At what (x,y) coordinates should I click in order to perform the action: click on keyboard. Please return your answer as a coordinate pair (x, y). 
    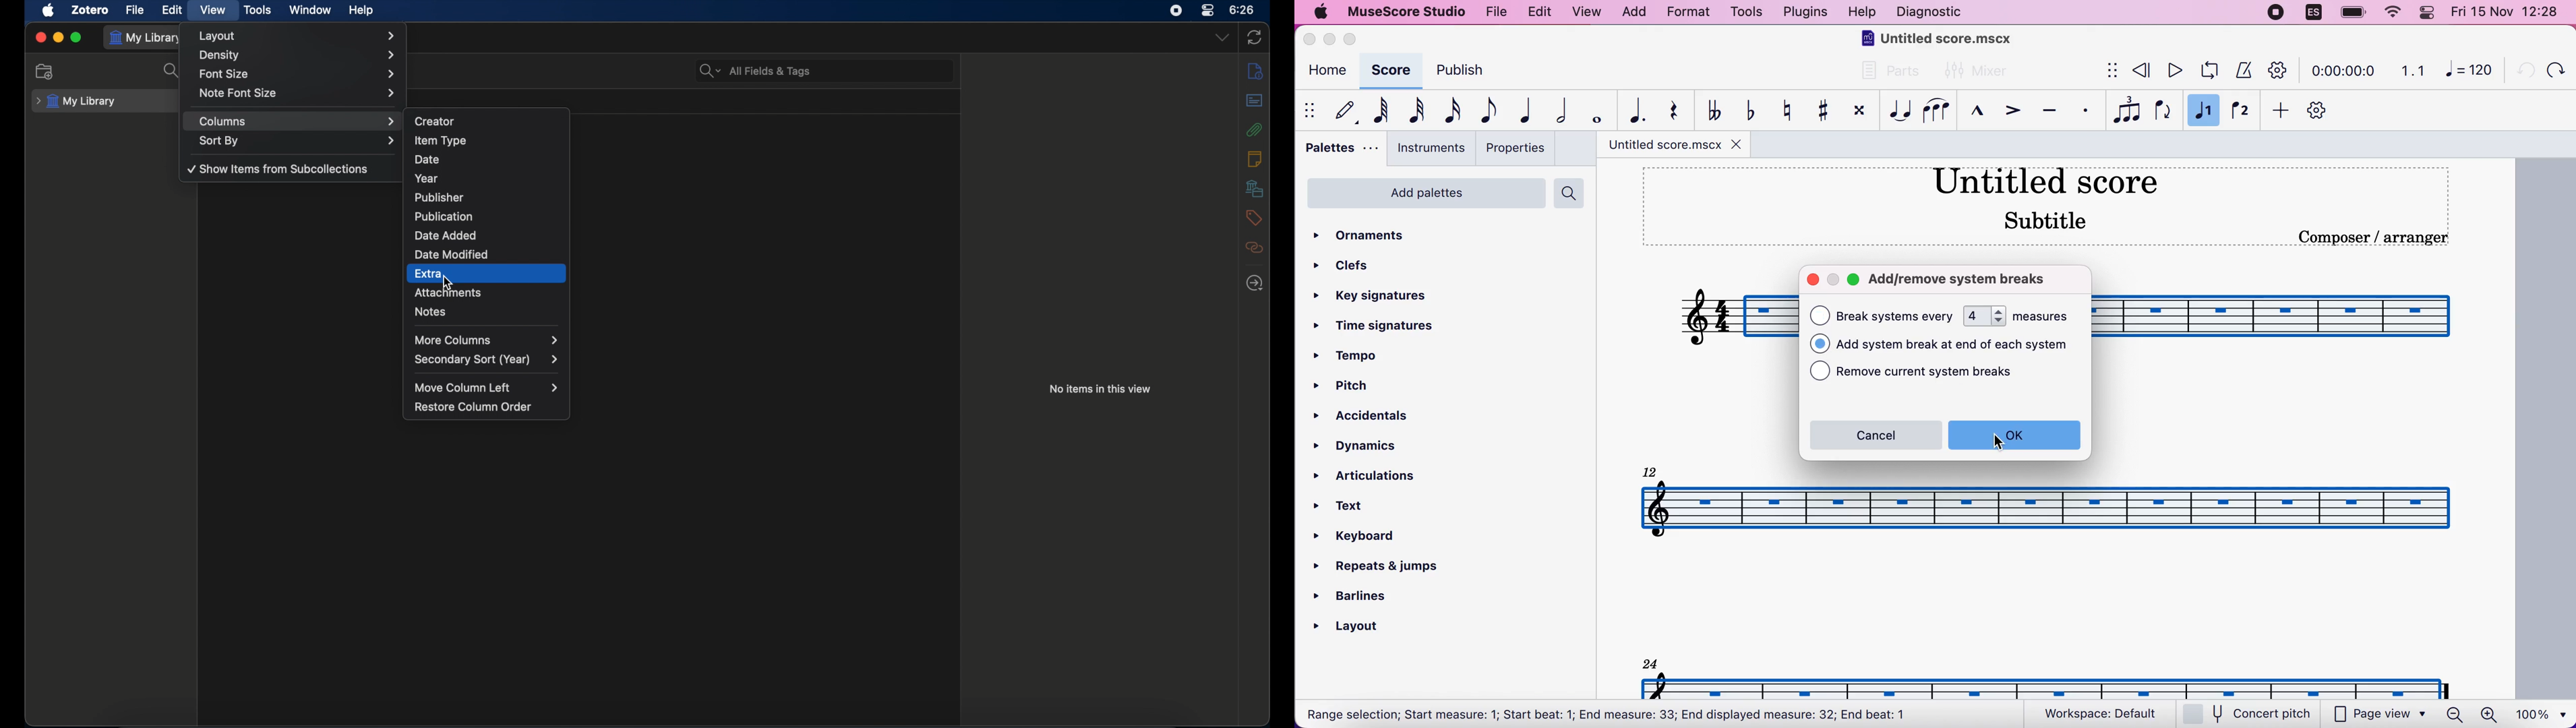
    Looking at the image, I should click on (1367, 538).